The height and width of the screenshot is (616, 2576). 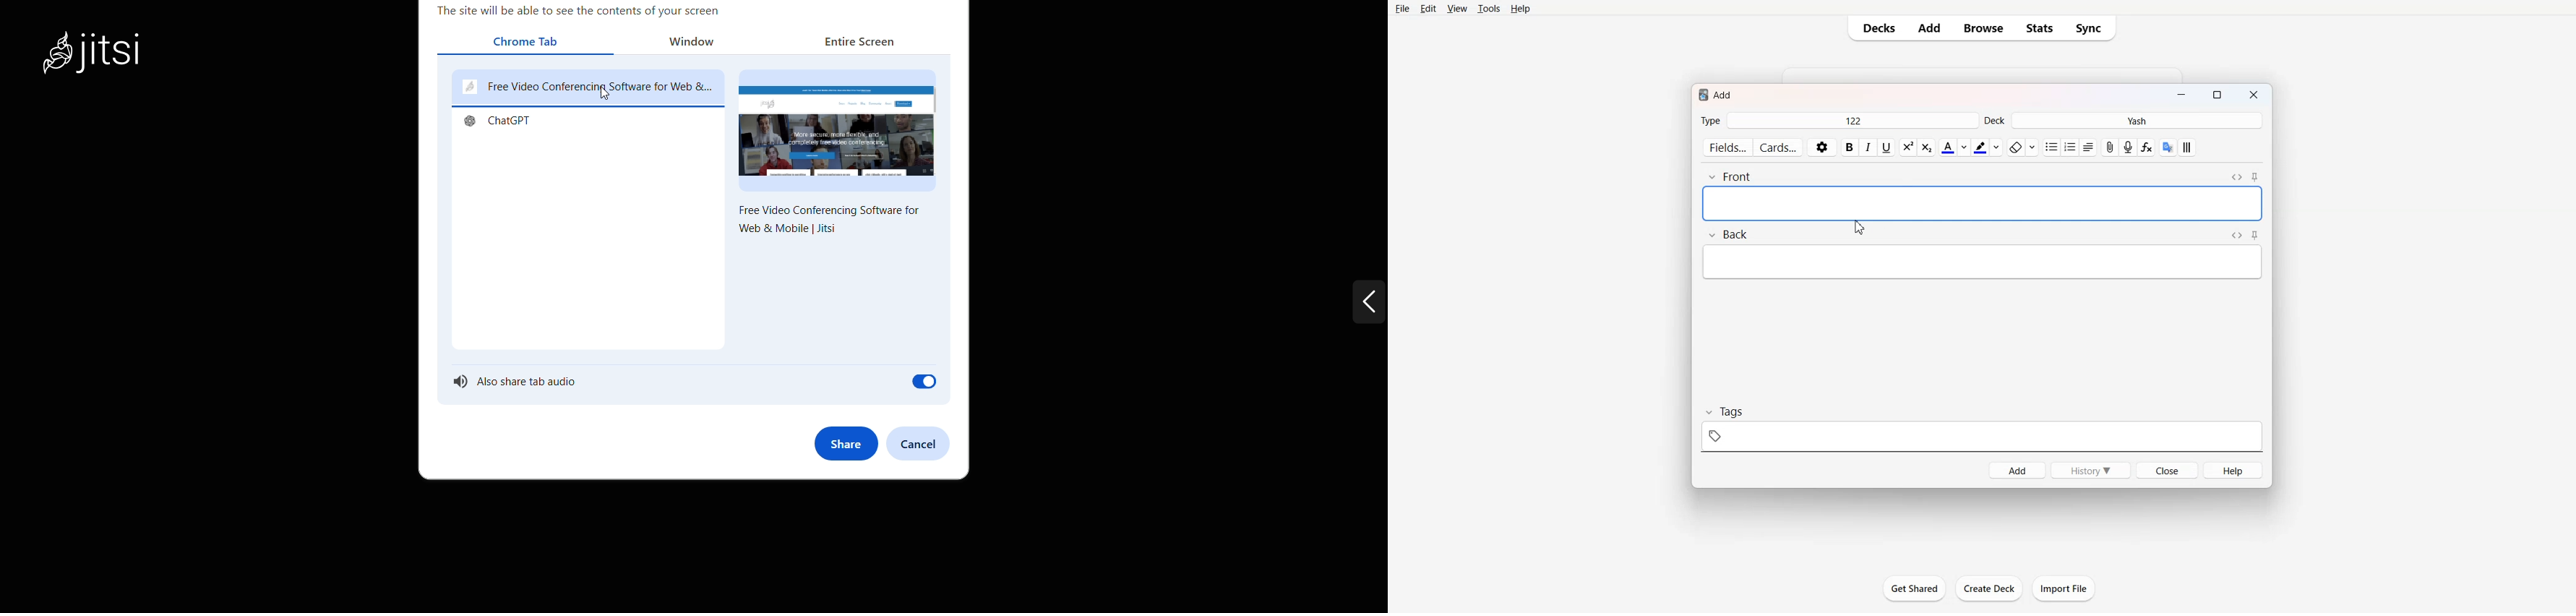 What do you see at coordinates (2188, 147) in the screenshot?
I see `Custom Style Layout` at bounding box center [2188, 147].